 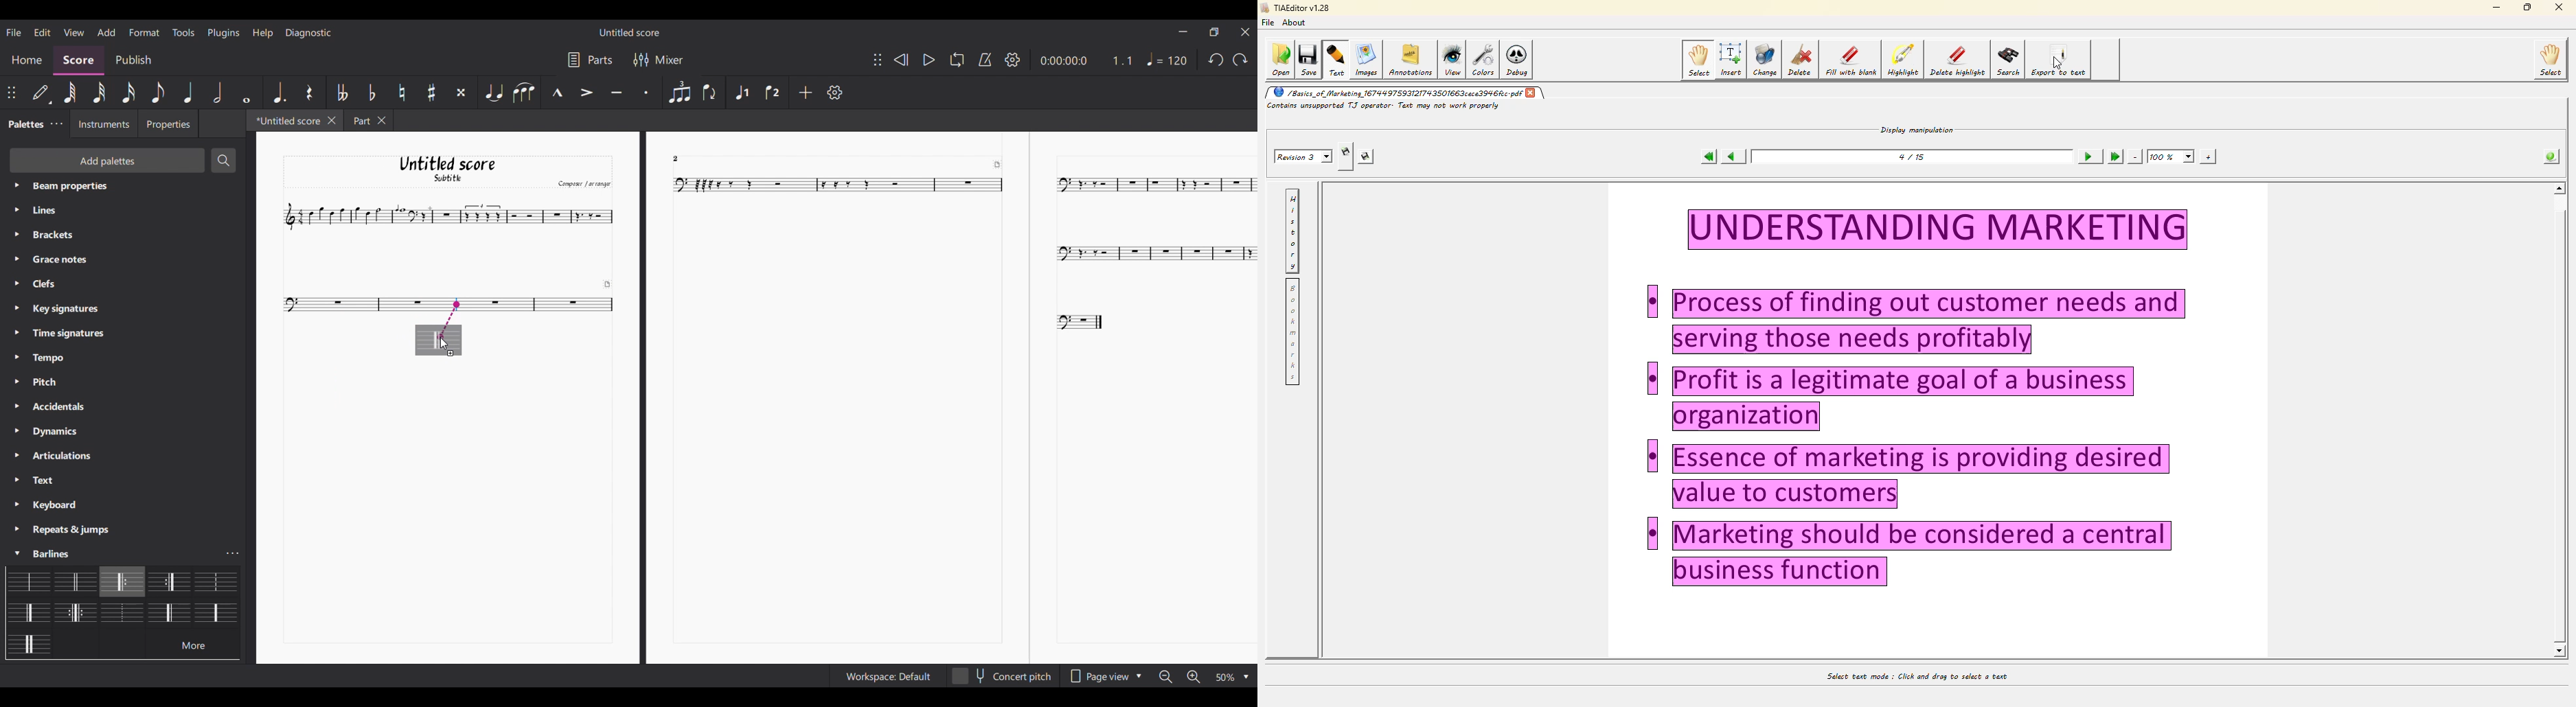 What do you see at coordinates (1948, 400) in the screenshot?
I see `4 Process of finding out customer needs and4 Profit i a legitimate goal of a business.4 [Essence of marketing 1s providing desired4 Marketing should be considered a central business function.` at bounding box center [1948, 400].